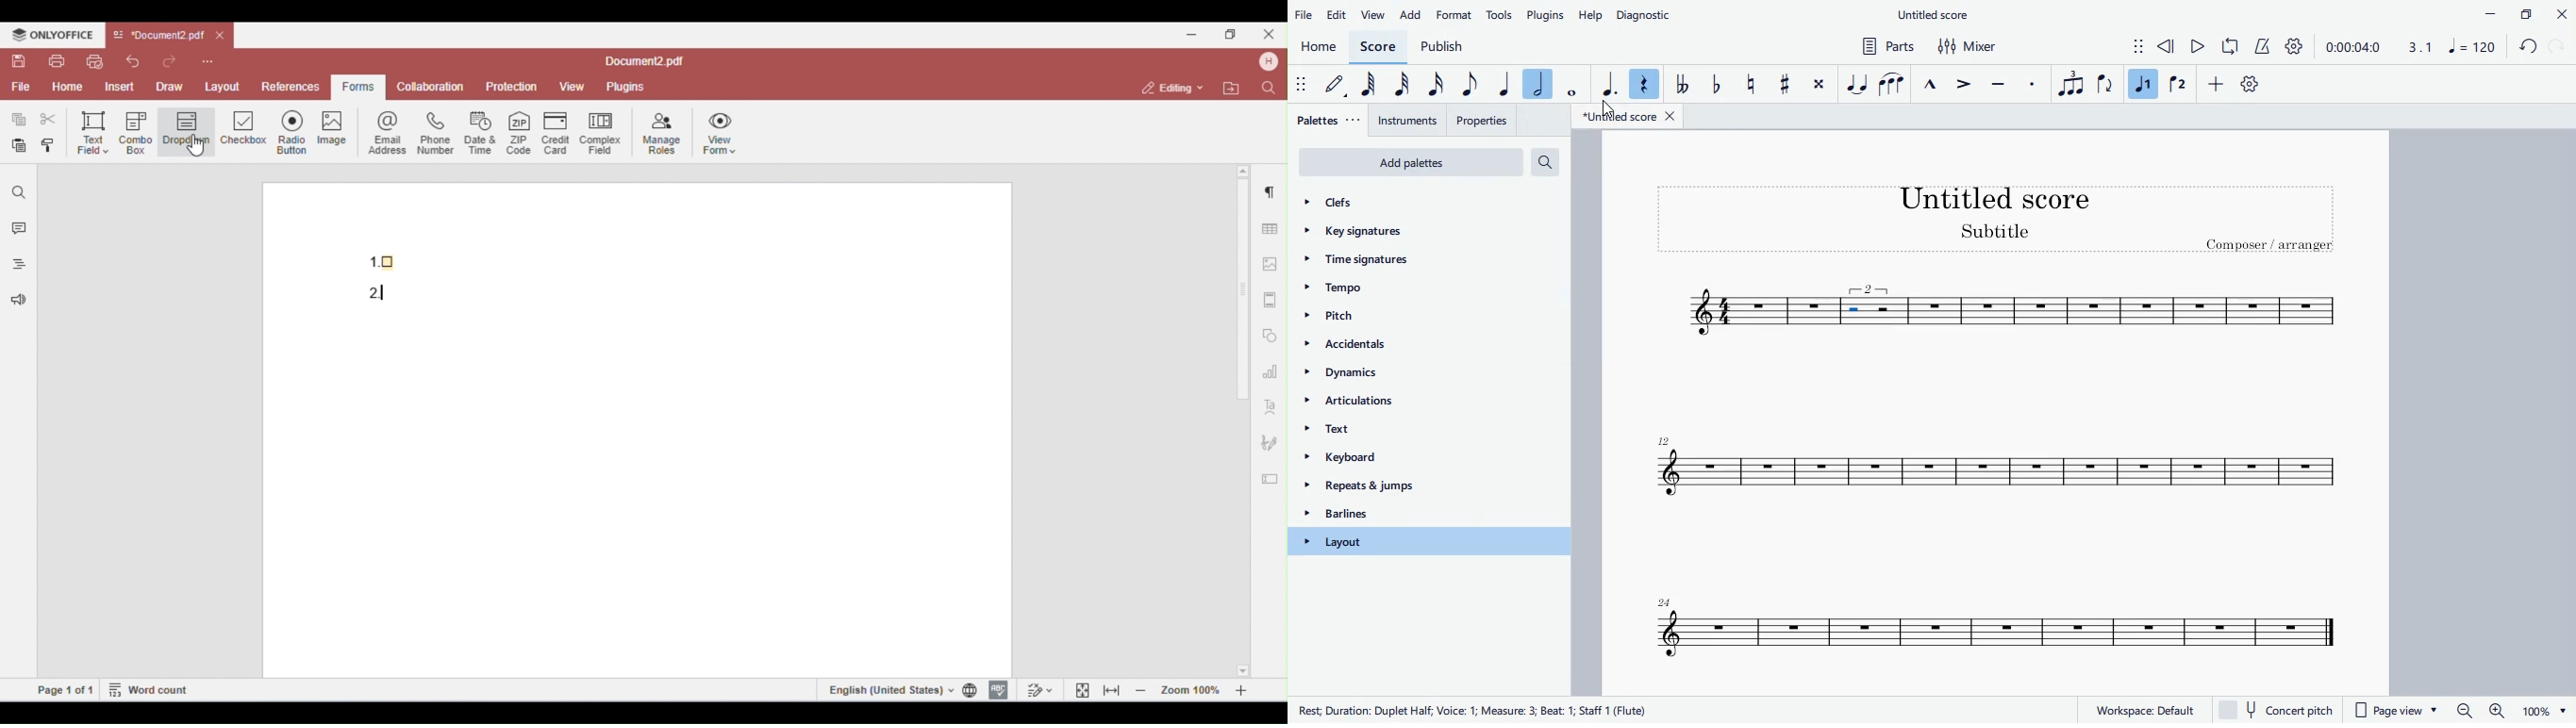  I want to click on tempo, so click(1398, 289).